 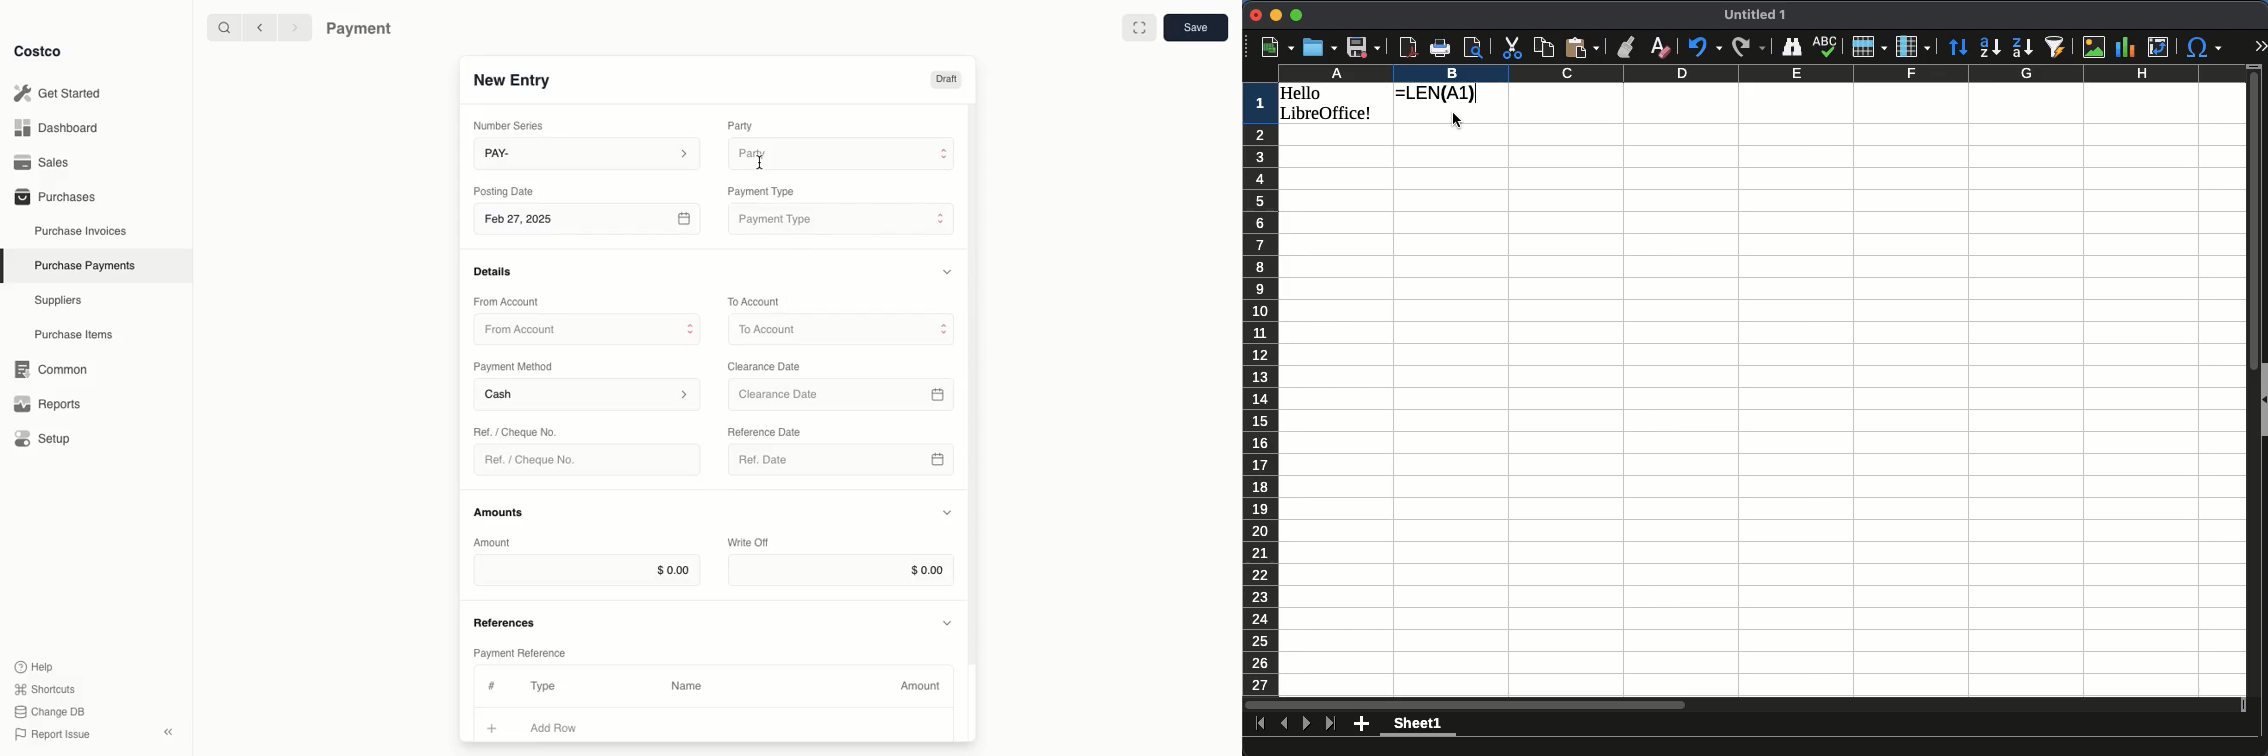 What do you see at coordinates (946, 79) in the screenshot?
I see `Draft` at bounding box center [946, 79].